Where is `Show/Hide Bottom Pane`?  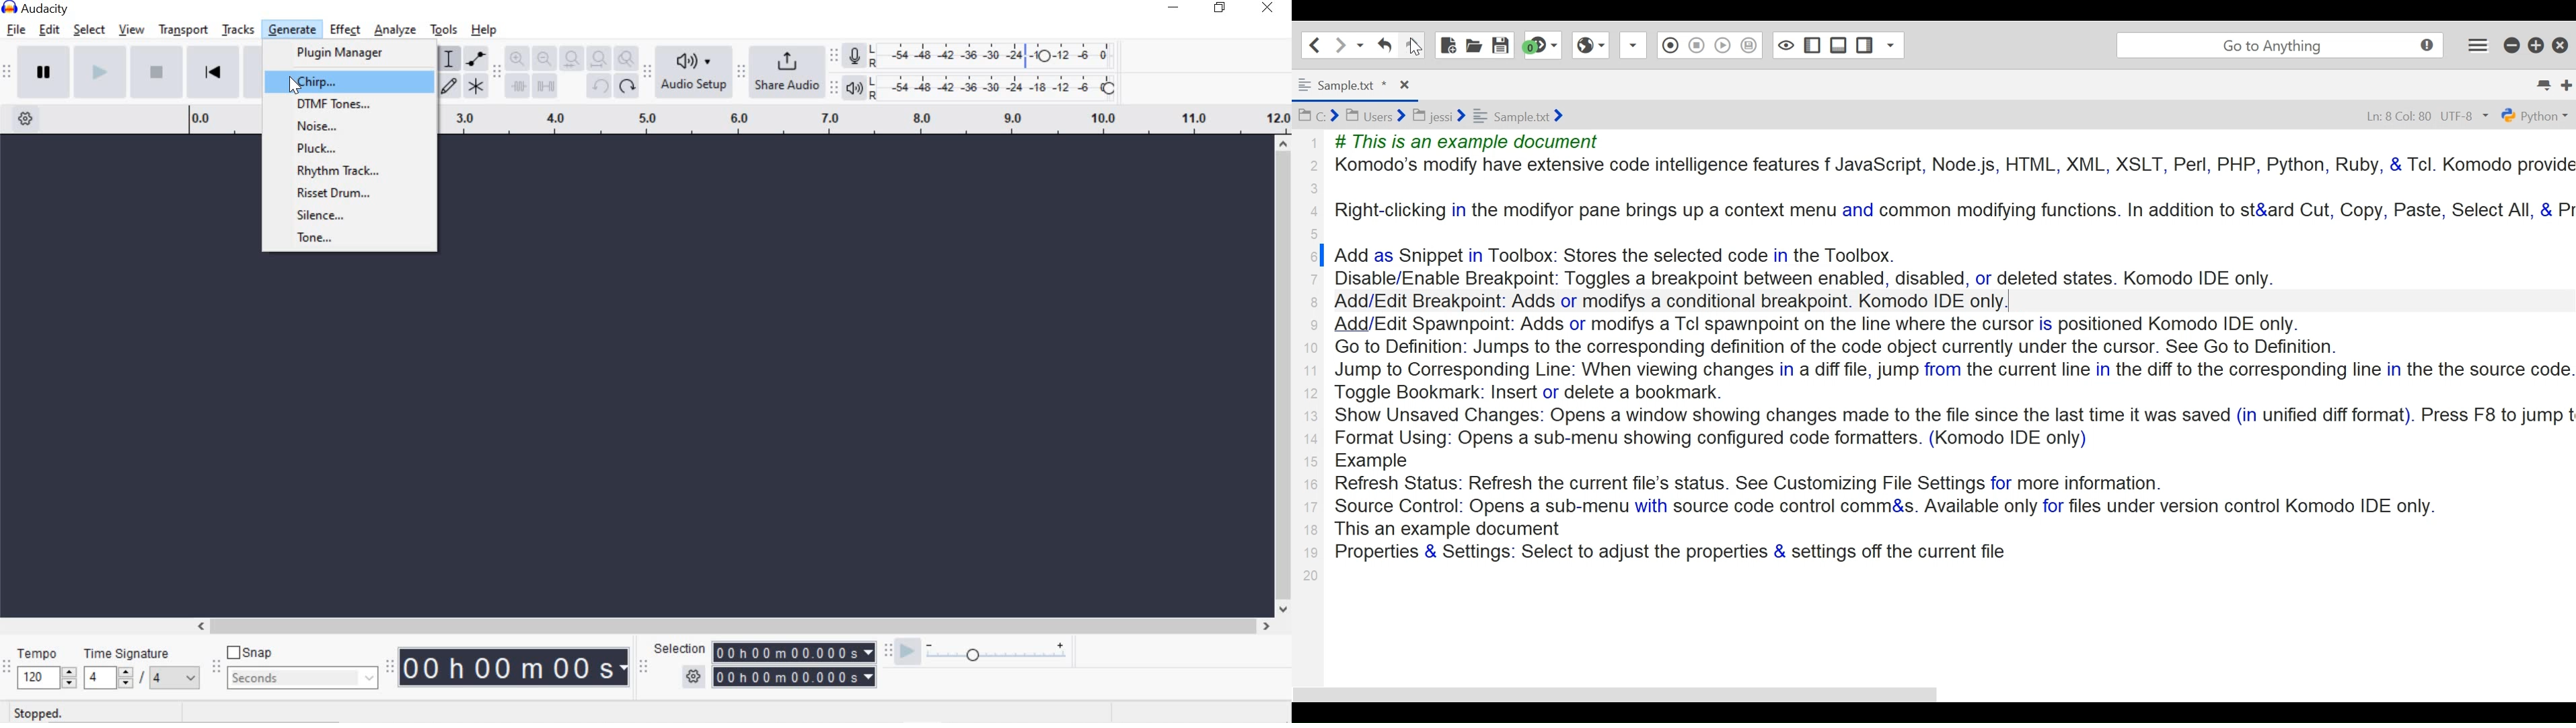 Show/Hide Bottom Pane is located at coordinates (1839, 45).